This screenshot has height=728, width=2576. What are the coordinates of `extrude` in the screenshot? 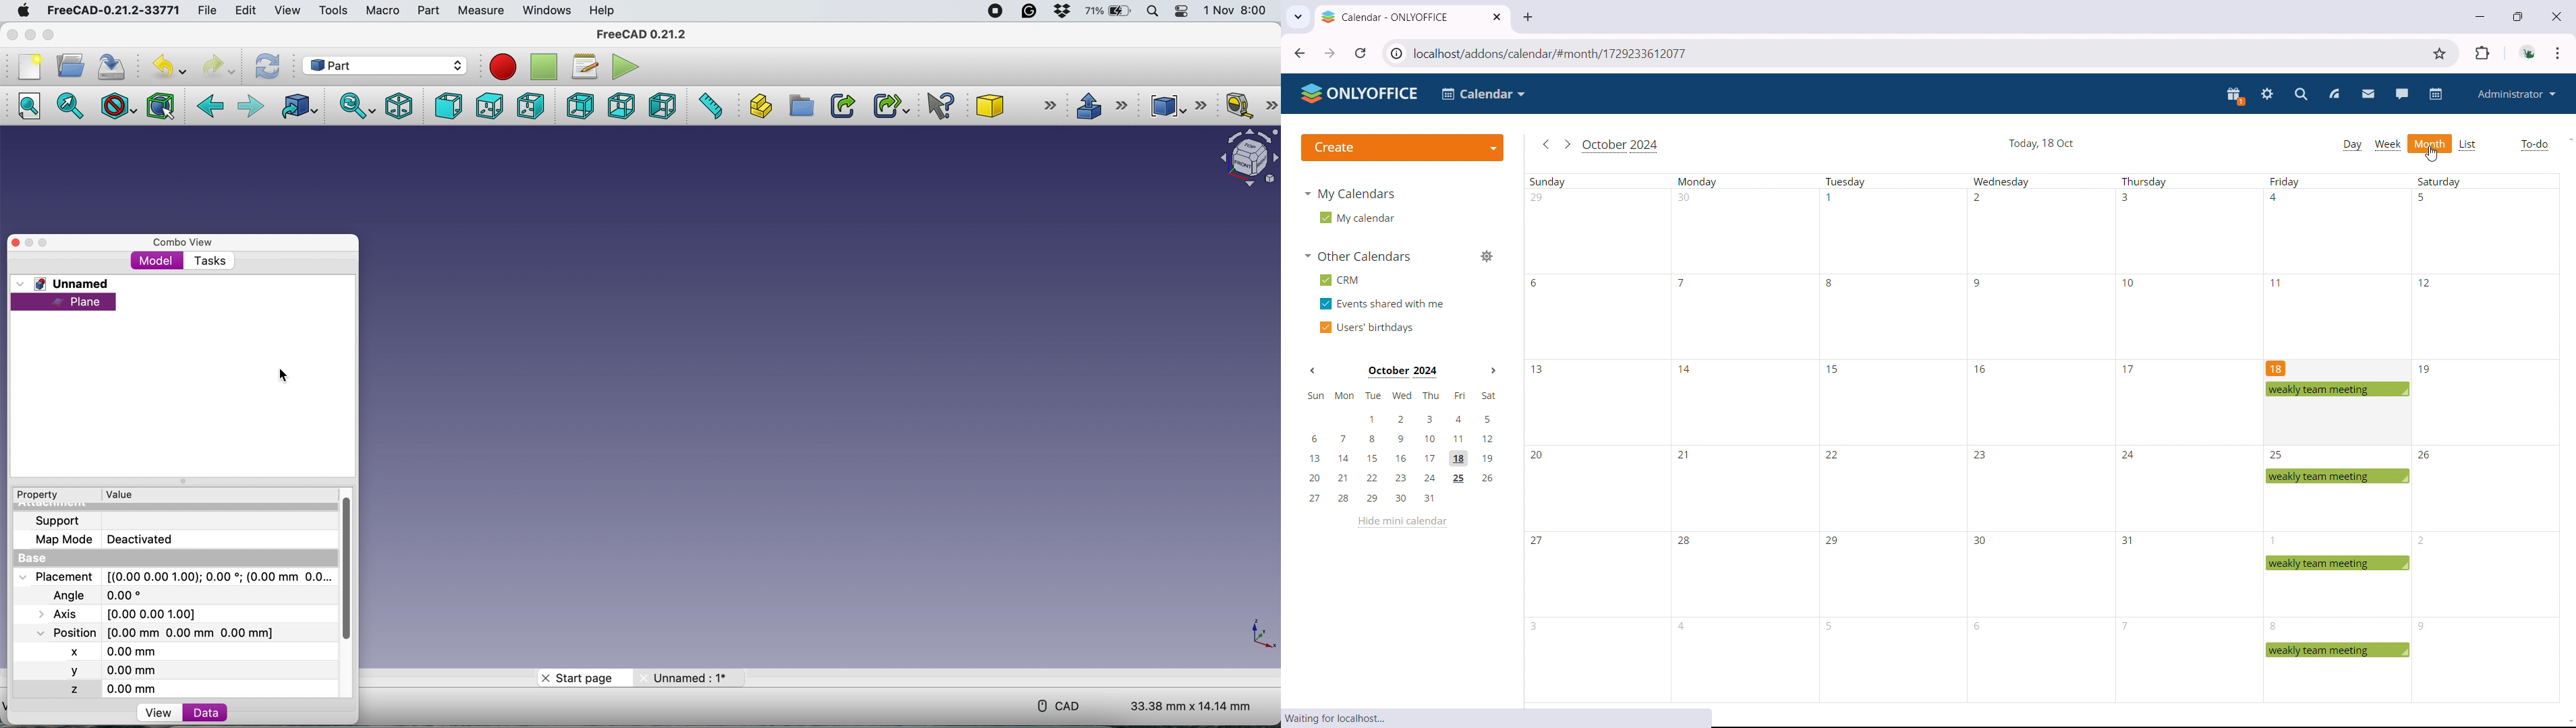 It's located at (1105, 106).